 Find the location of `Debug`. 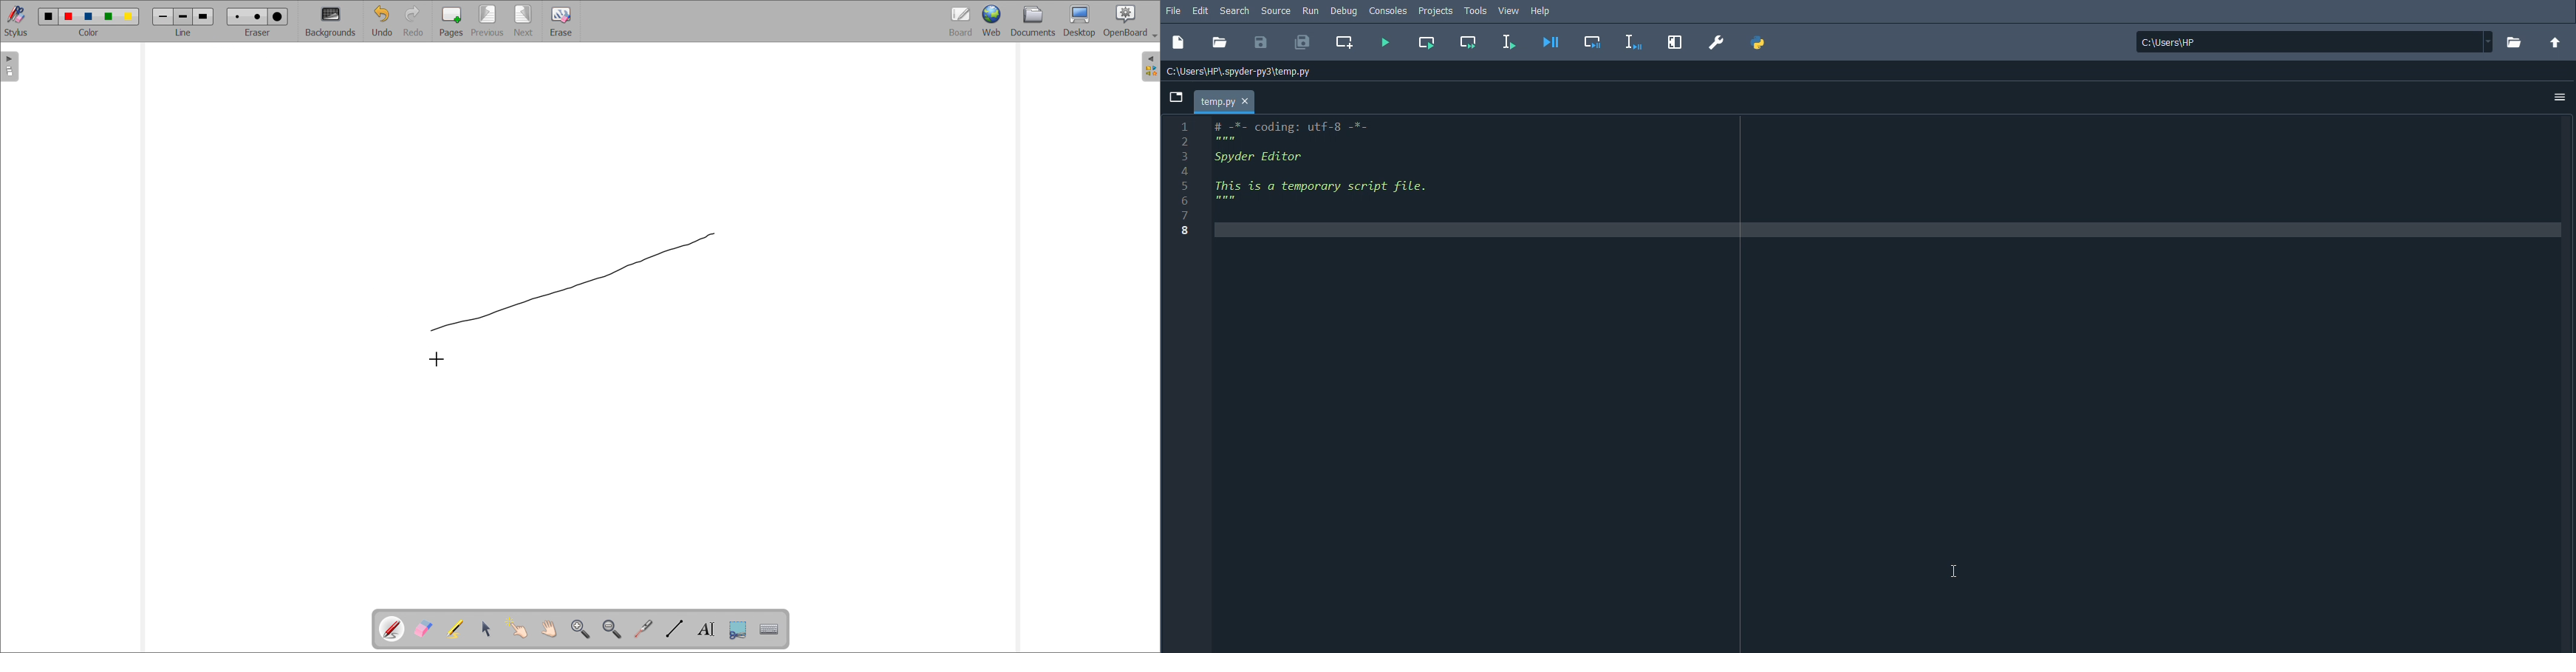

Debug is located at coordinates (1347, 12).